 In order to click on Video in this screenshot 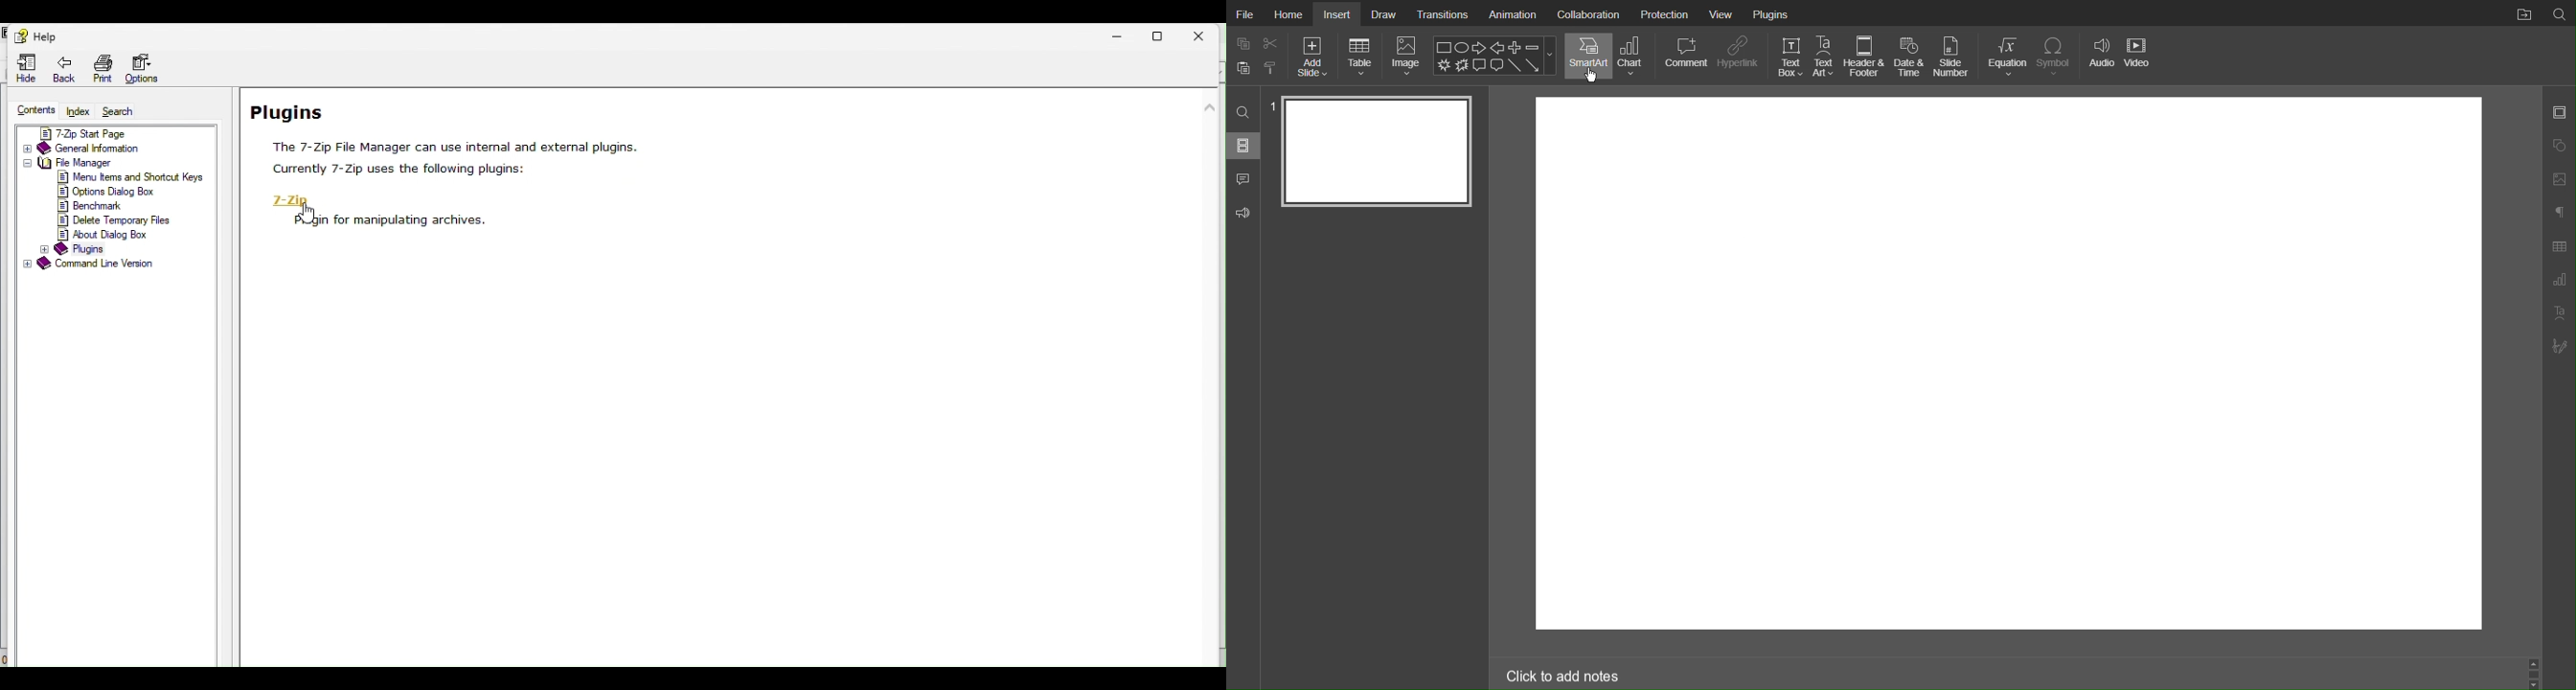, I will do `click(2139, 51)`.